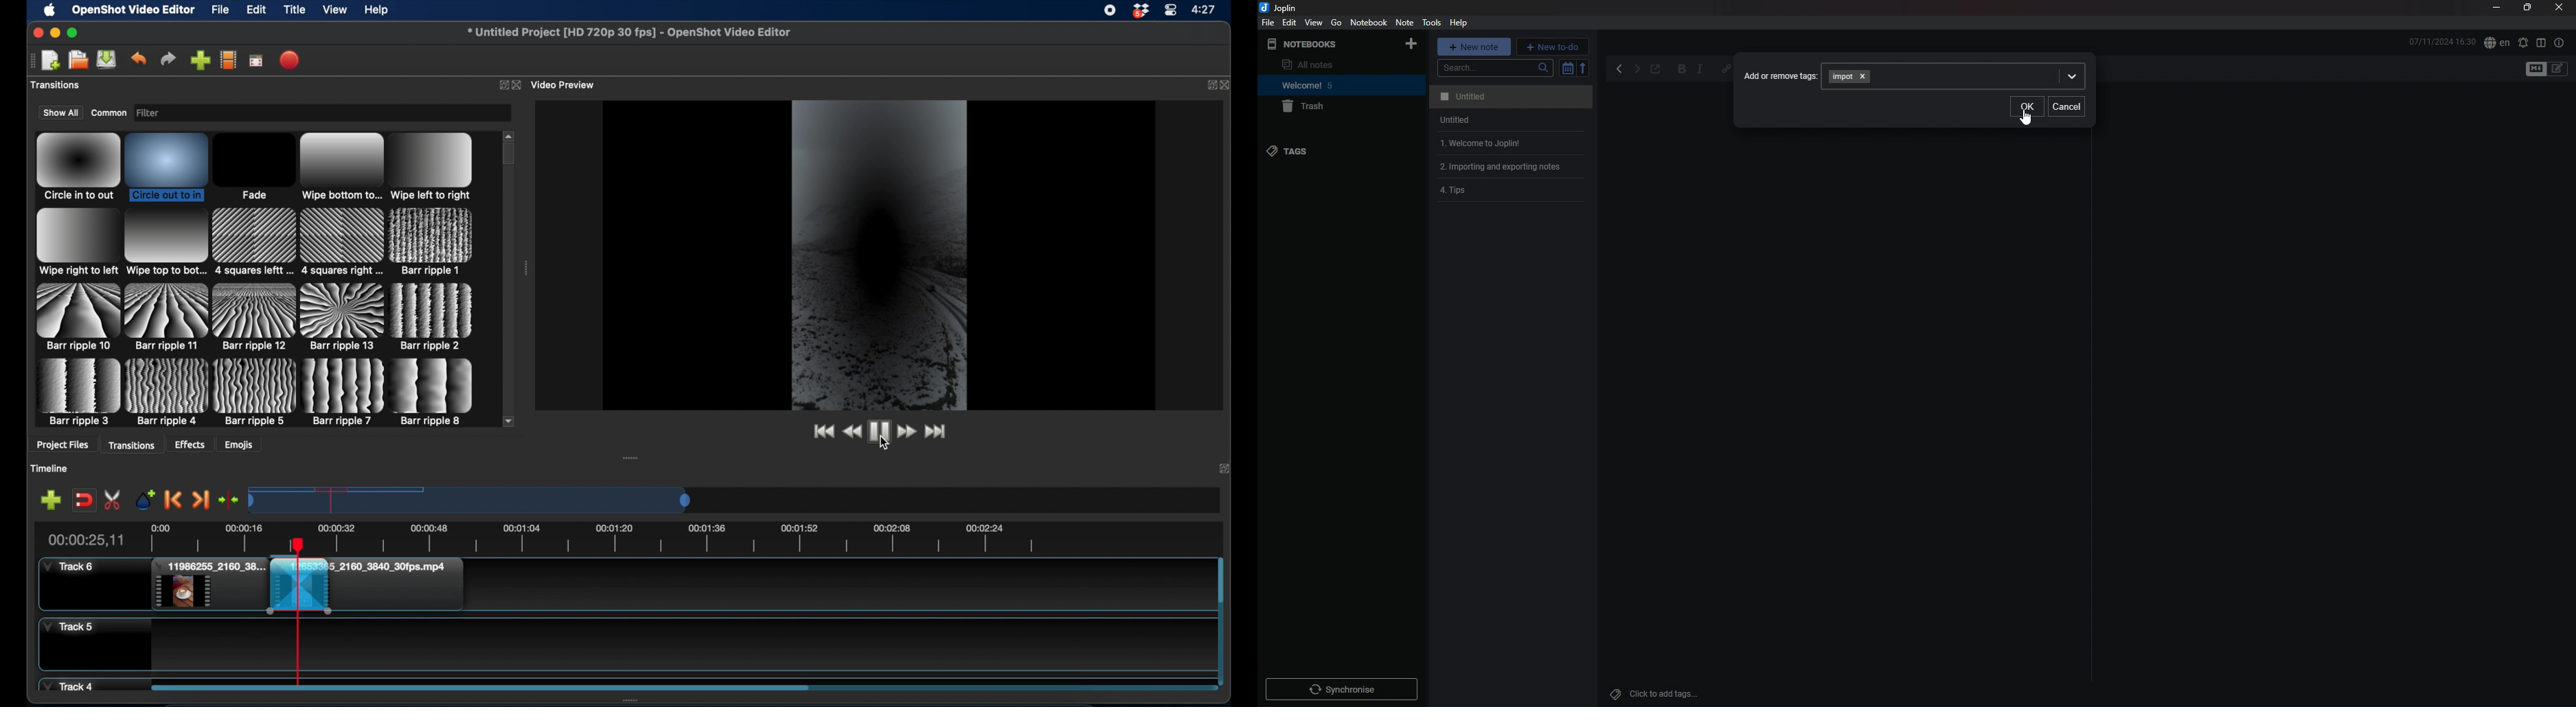 The width and height of the screenshot is (2576, 728). What do you see at coordinates (1474, 46) in the screenshot?
I see `new note` at bounding box center [1474, 46].